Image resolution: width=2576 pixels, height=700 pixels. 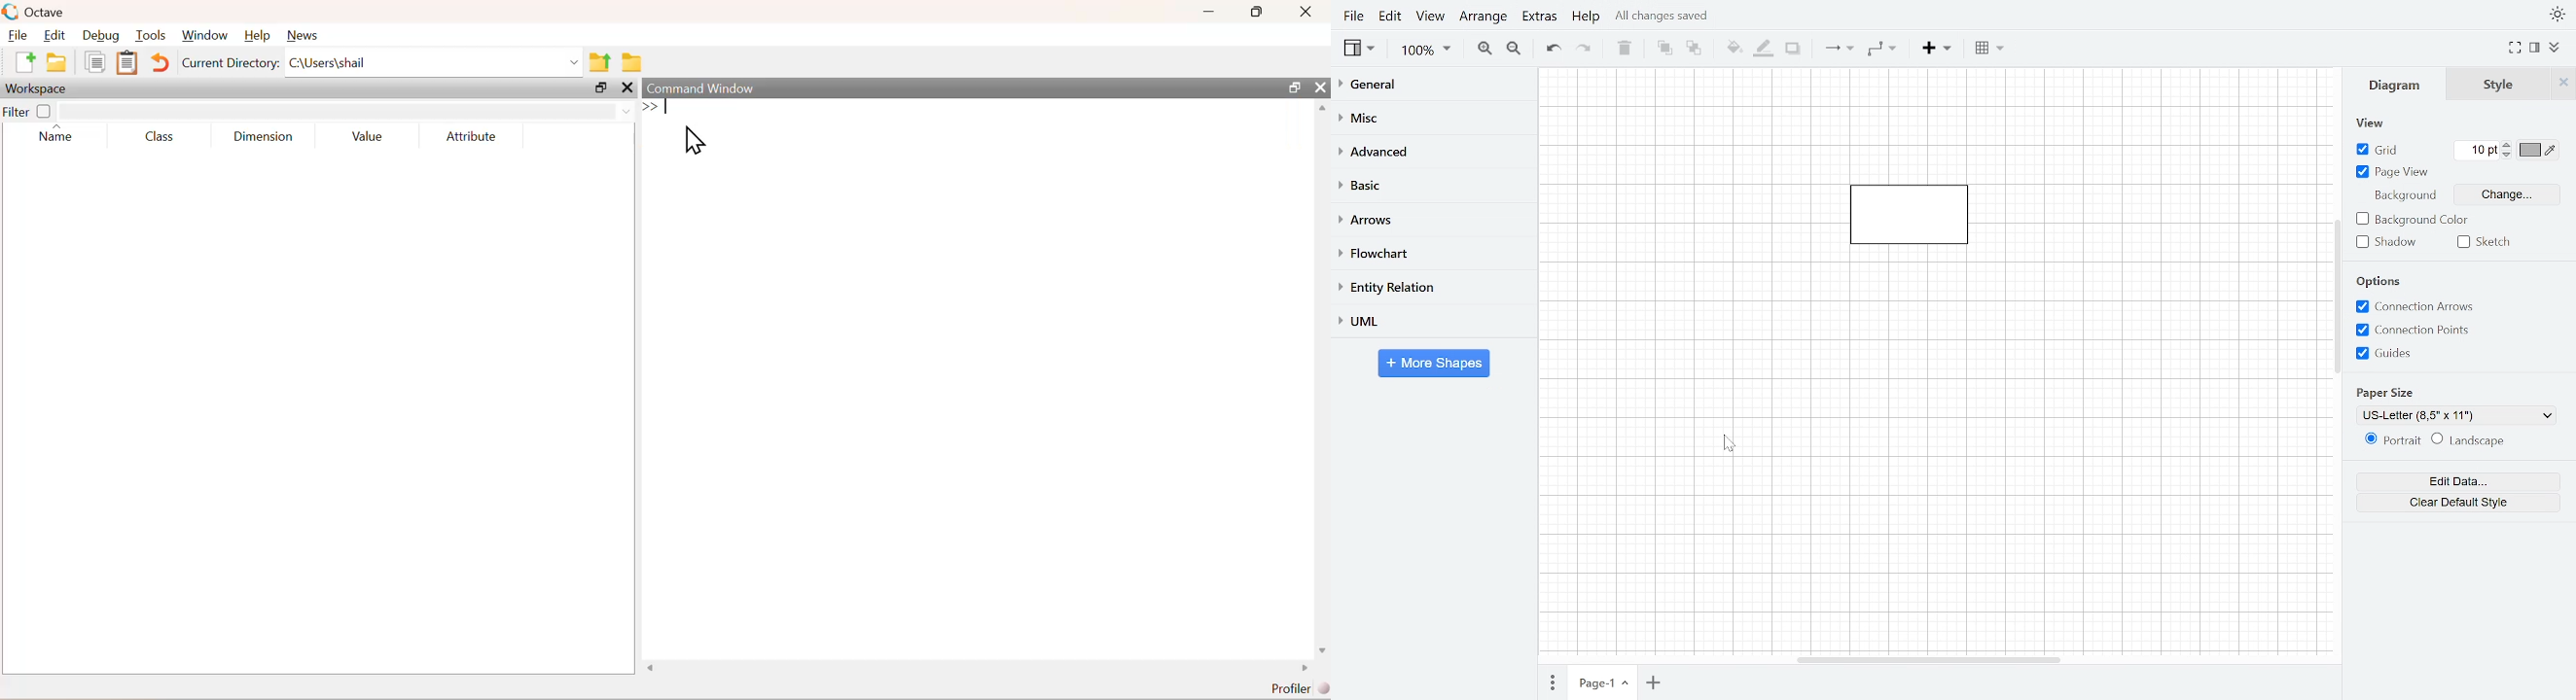 I want to click on Guides, so click(x=2389, y=354).